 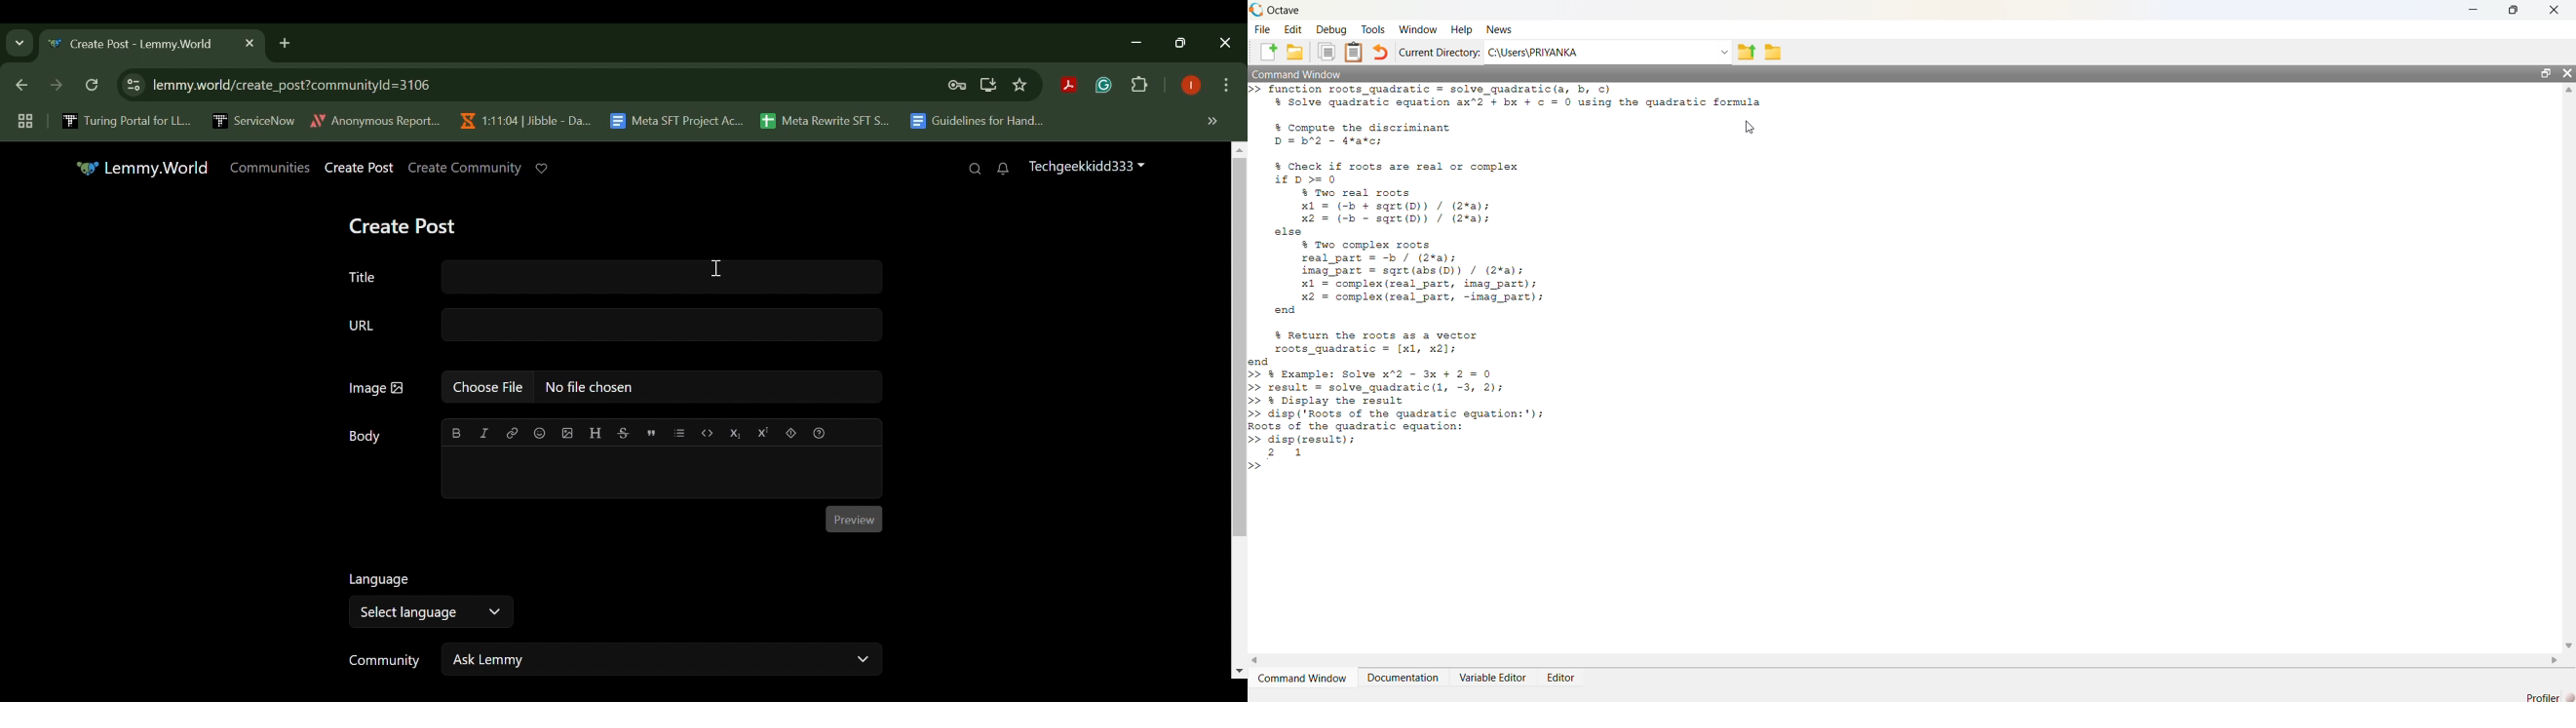 What do you see at coordinates (1236, 412) in the screenshot?
I see `Scroll Bar` at bounding box center [1236, 412].